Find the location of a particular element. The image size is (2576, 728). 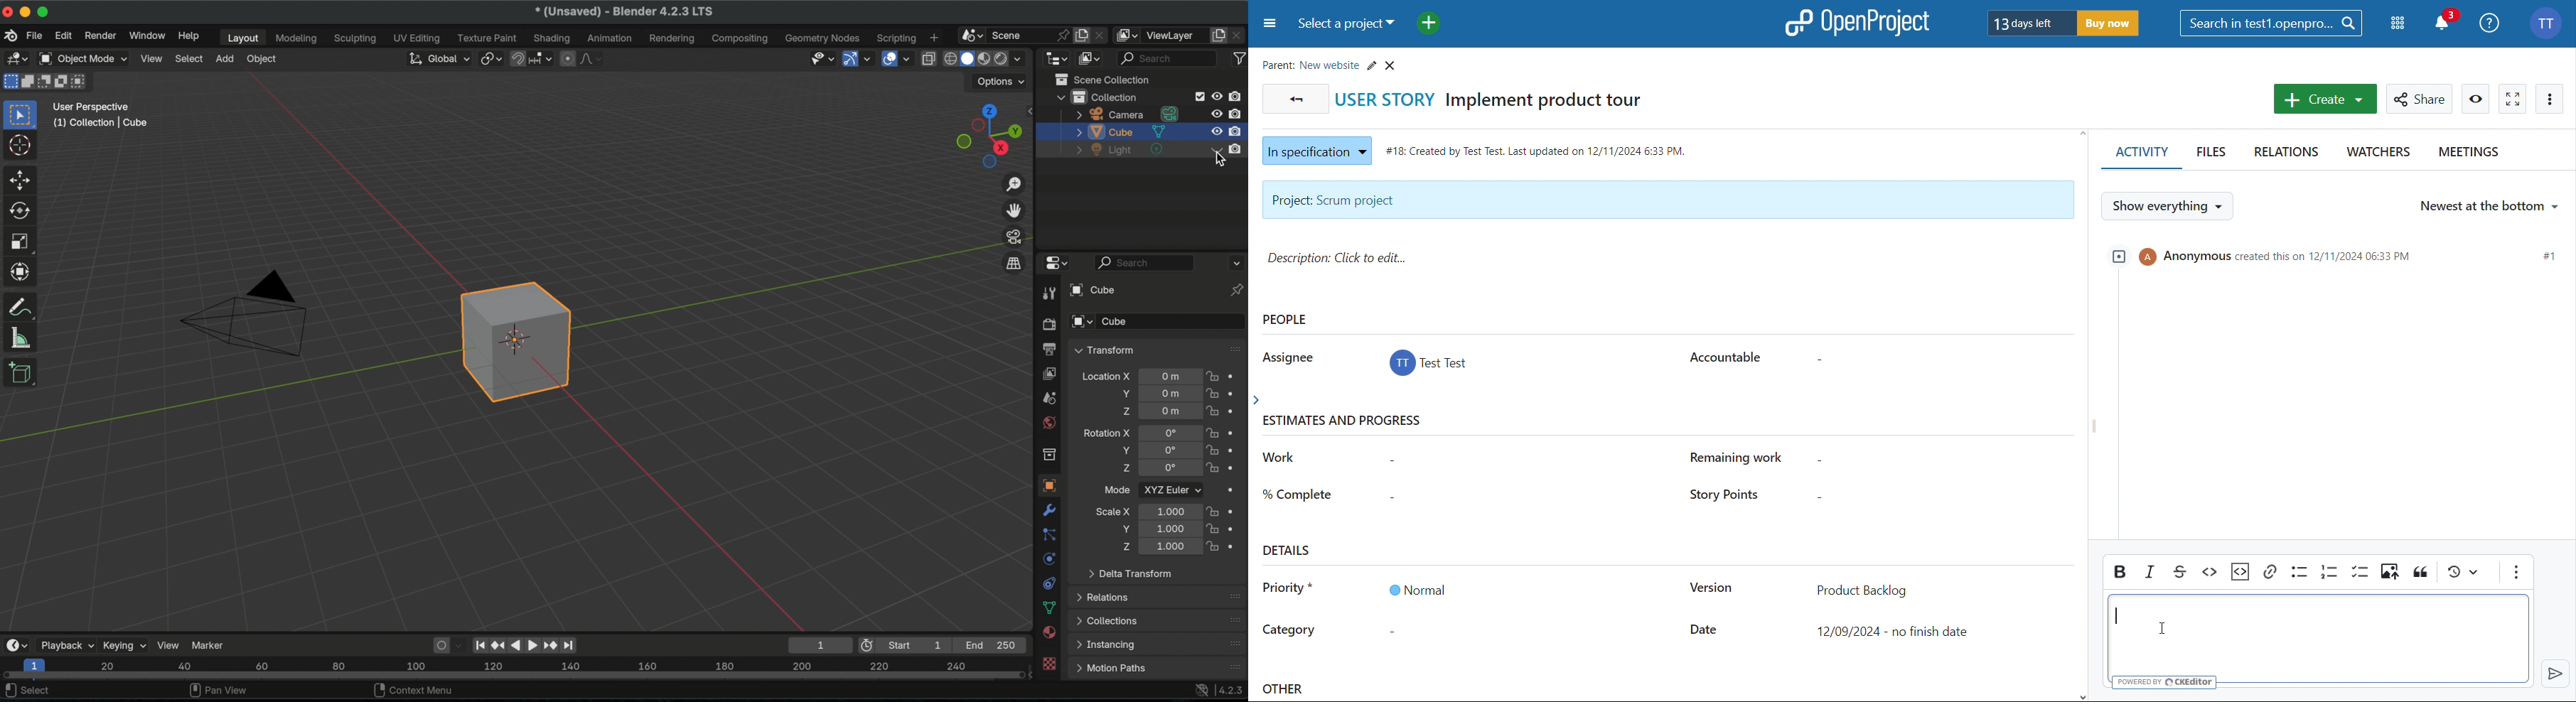

Options is located at coordinates (2516, 573).